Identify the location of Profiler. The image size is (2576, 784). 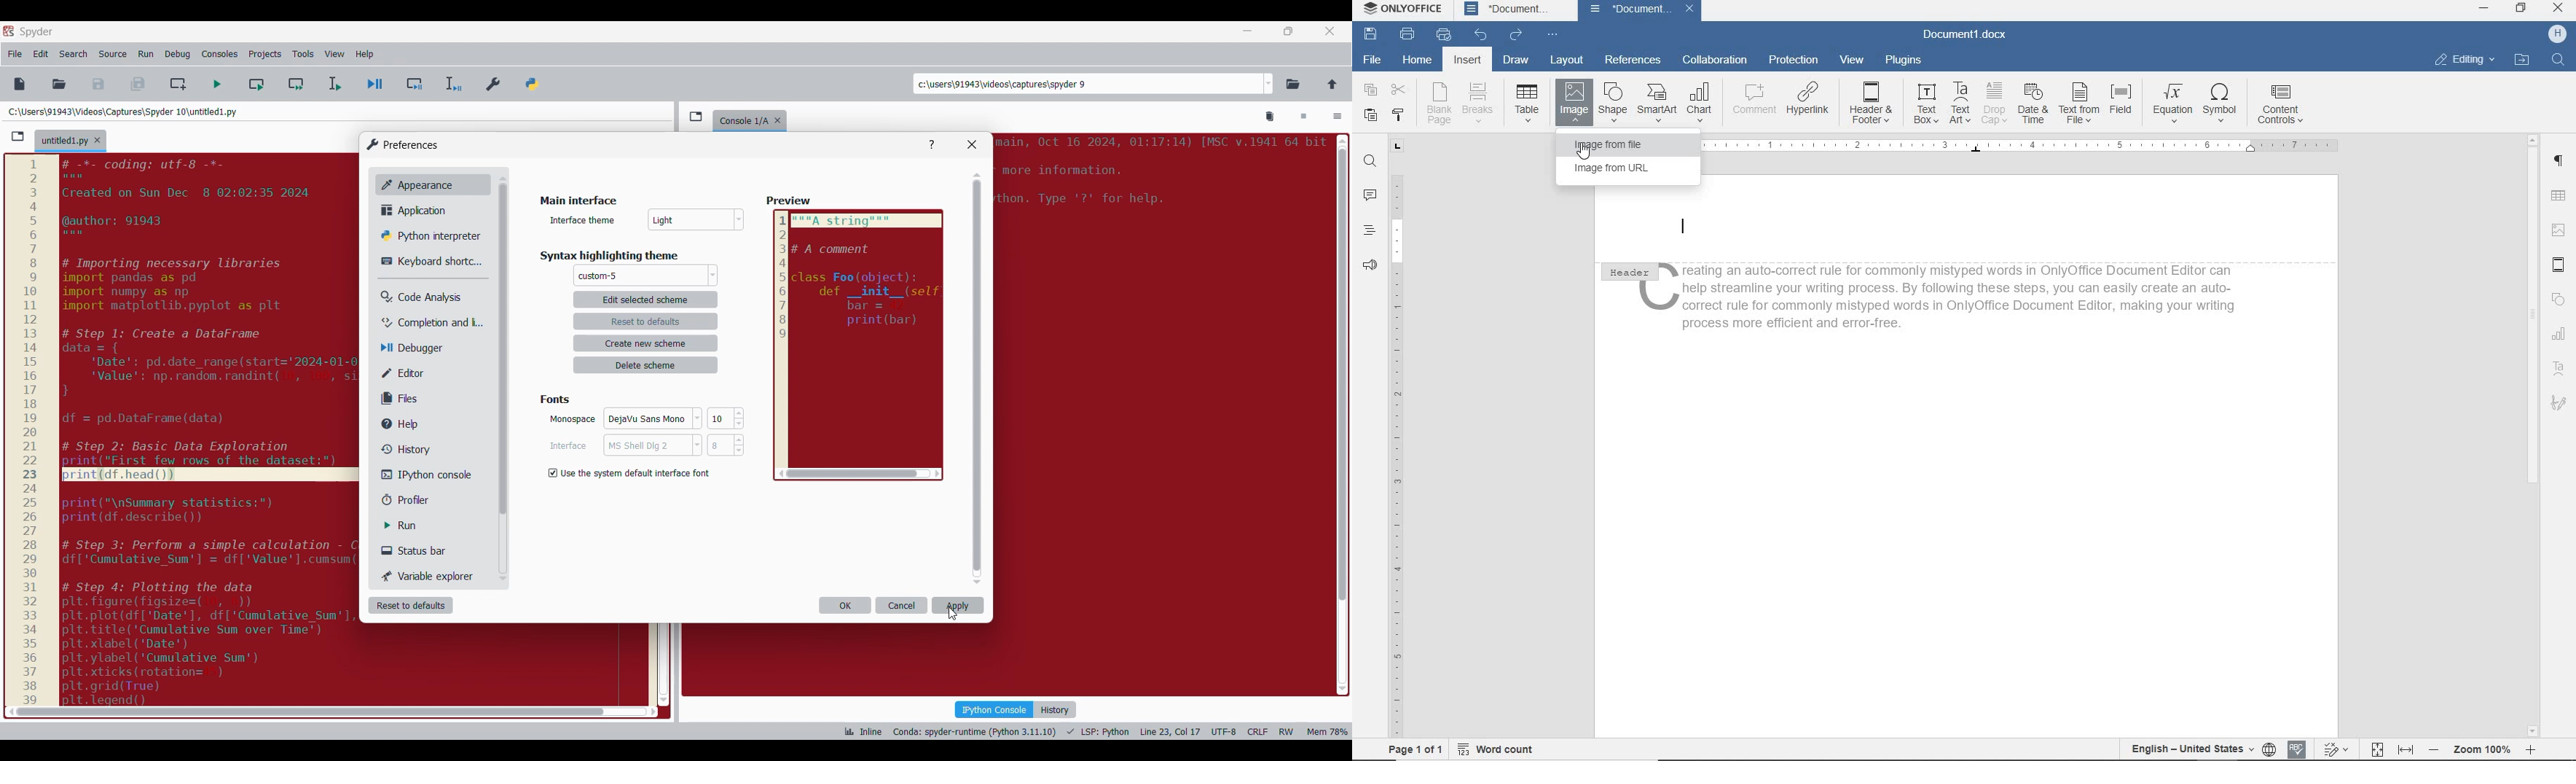
(418, 500).